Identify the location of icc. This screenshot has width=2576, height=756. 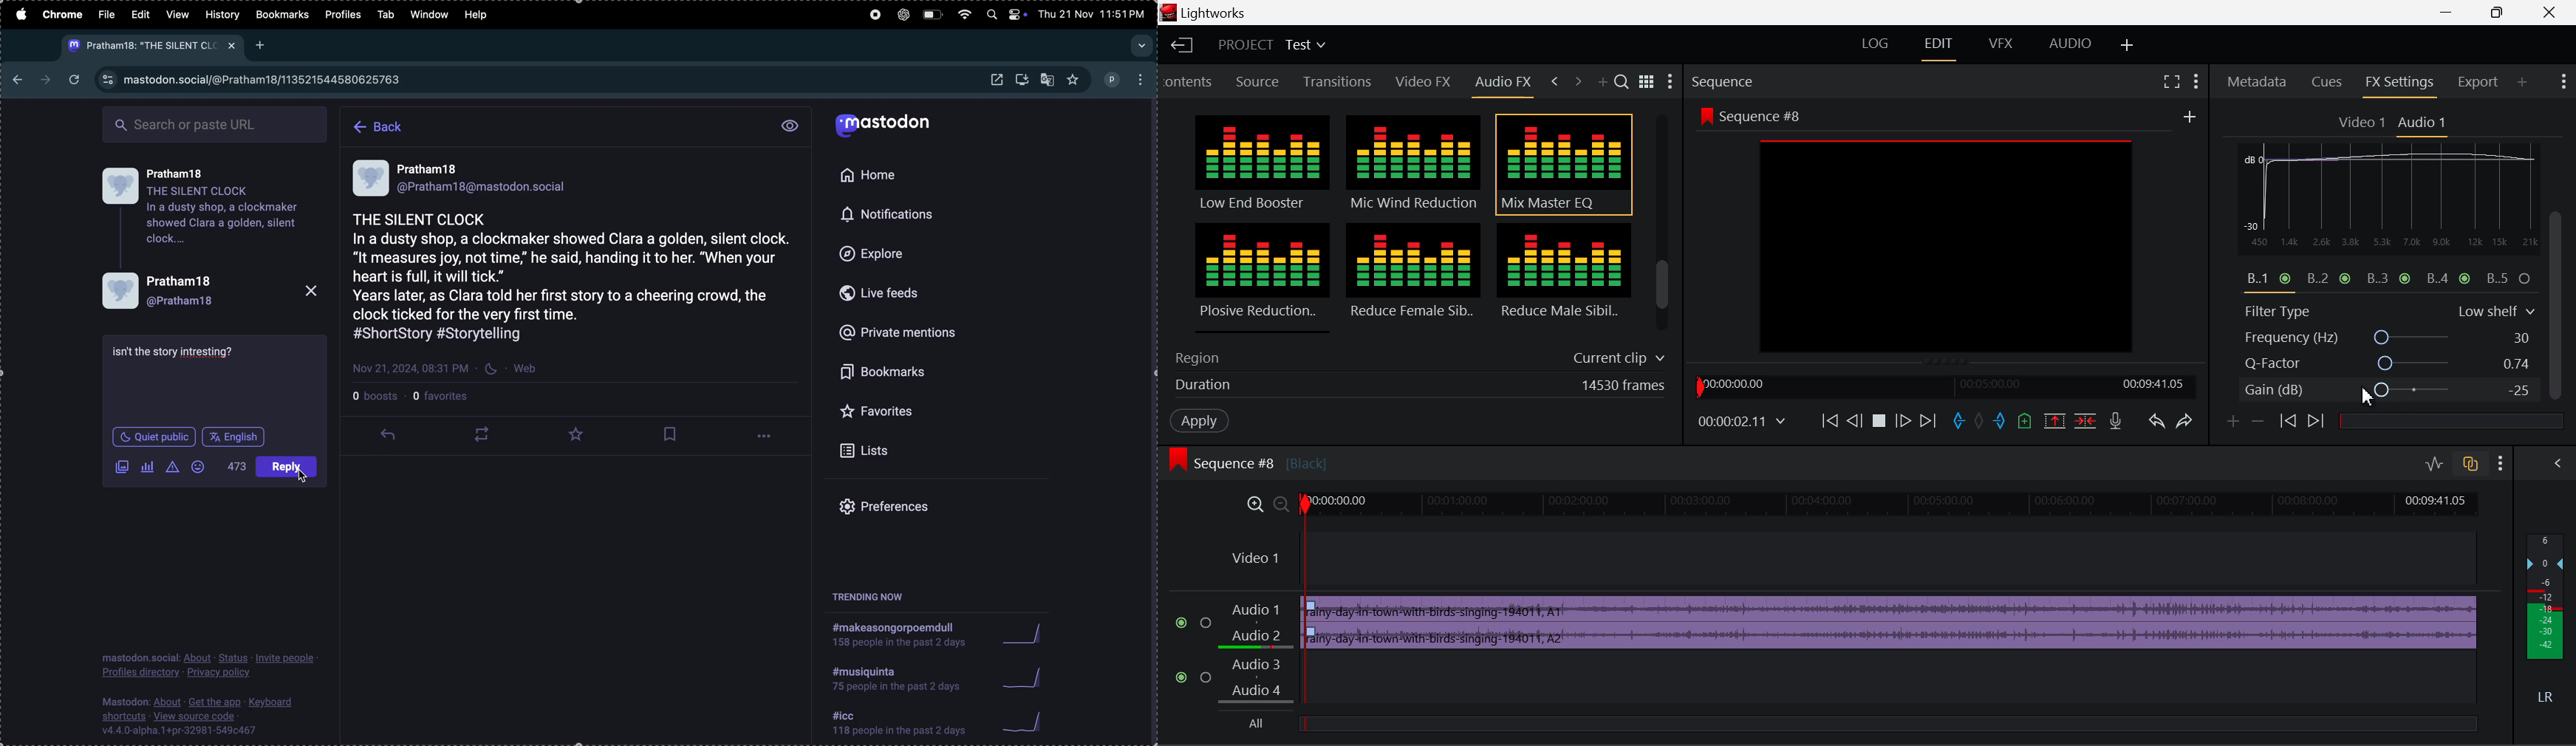
(901, 725).